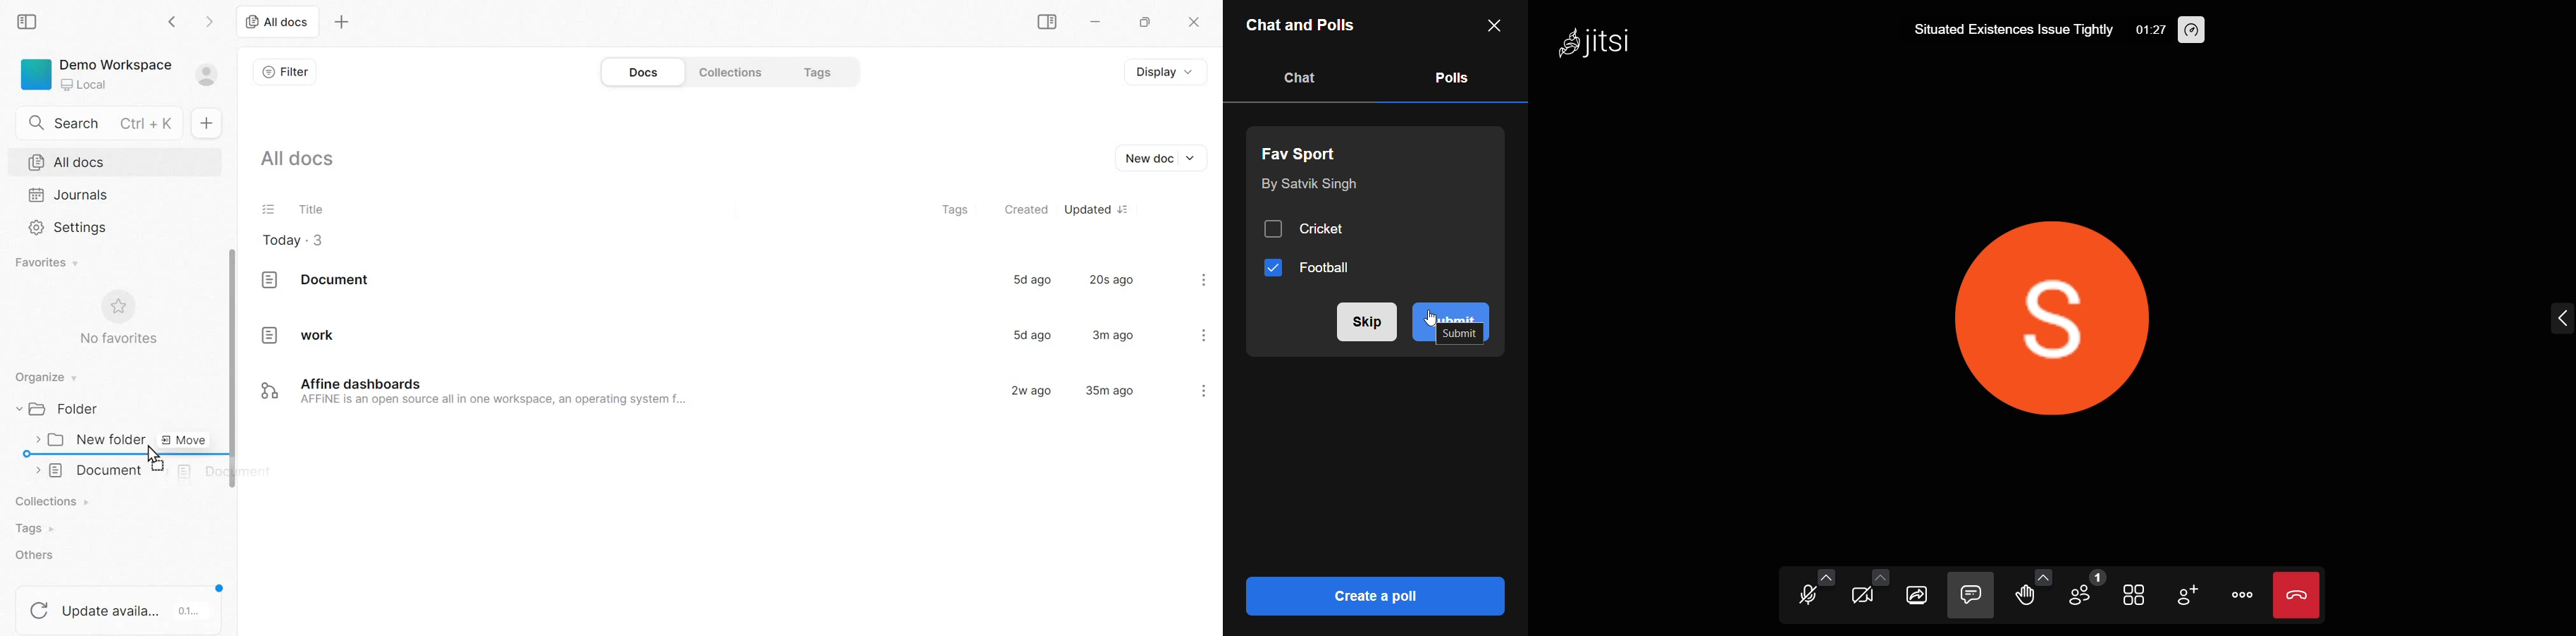 This screenshot has height=644, width=2576. What do you see at coordinates (2300, 594) in the screenshot?
I see `leave meeting` at bounding box center [2300, 594].